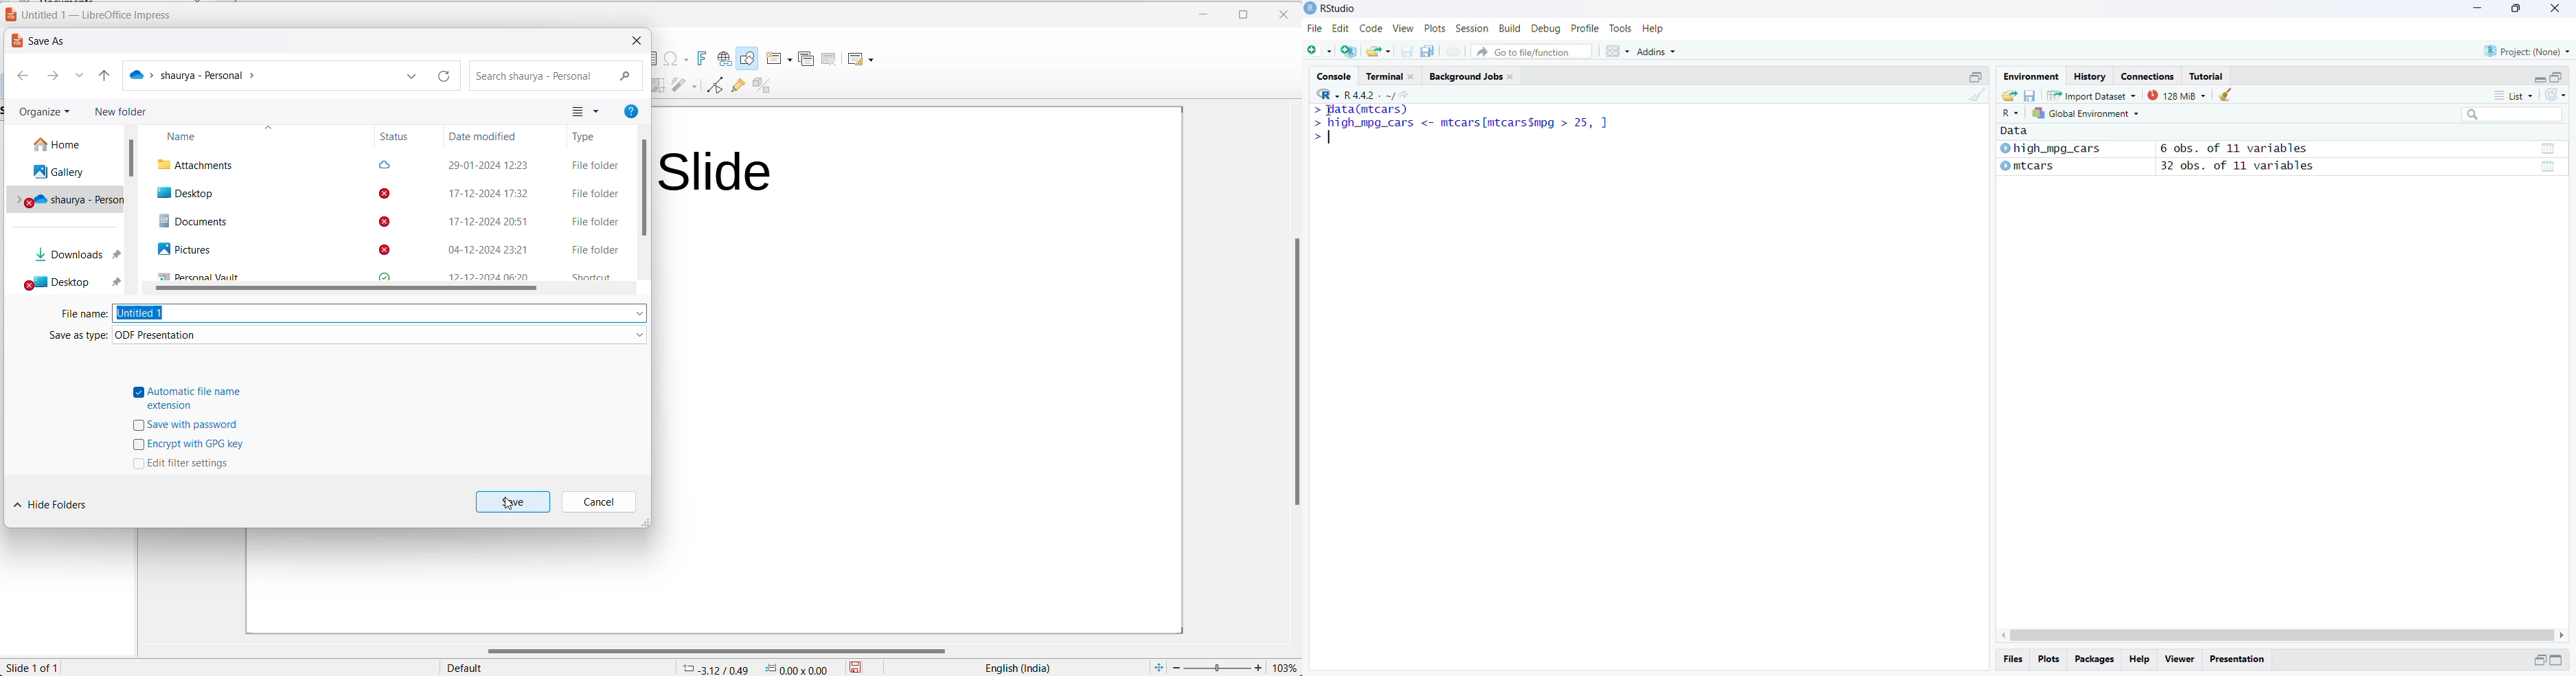 The image size is (2576, 700). I want to click on data, so click(2023, 130).